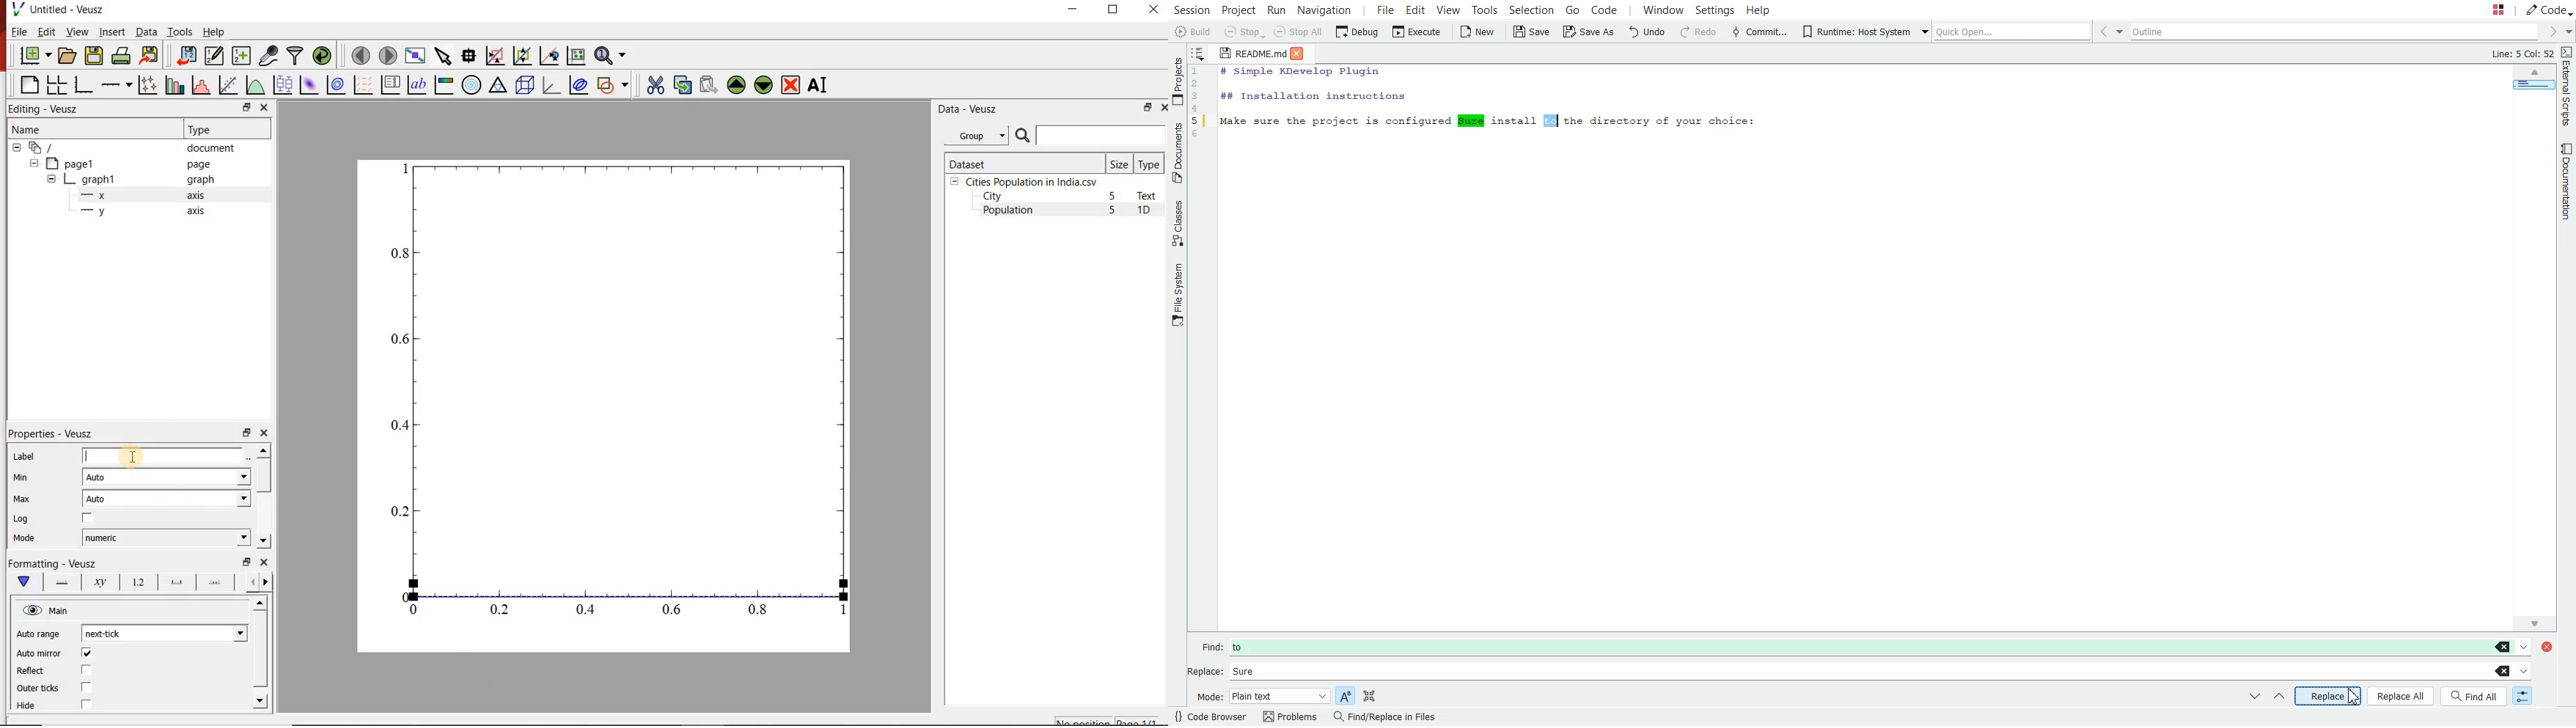 The height and width of the screenshot is (728, 2576). Describe the element at coordinates (321, 56) in the screenshot. I see `reload linked datasets` at that location.